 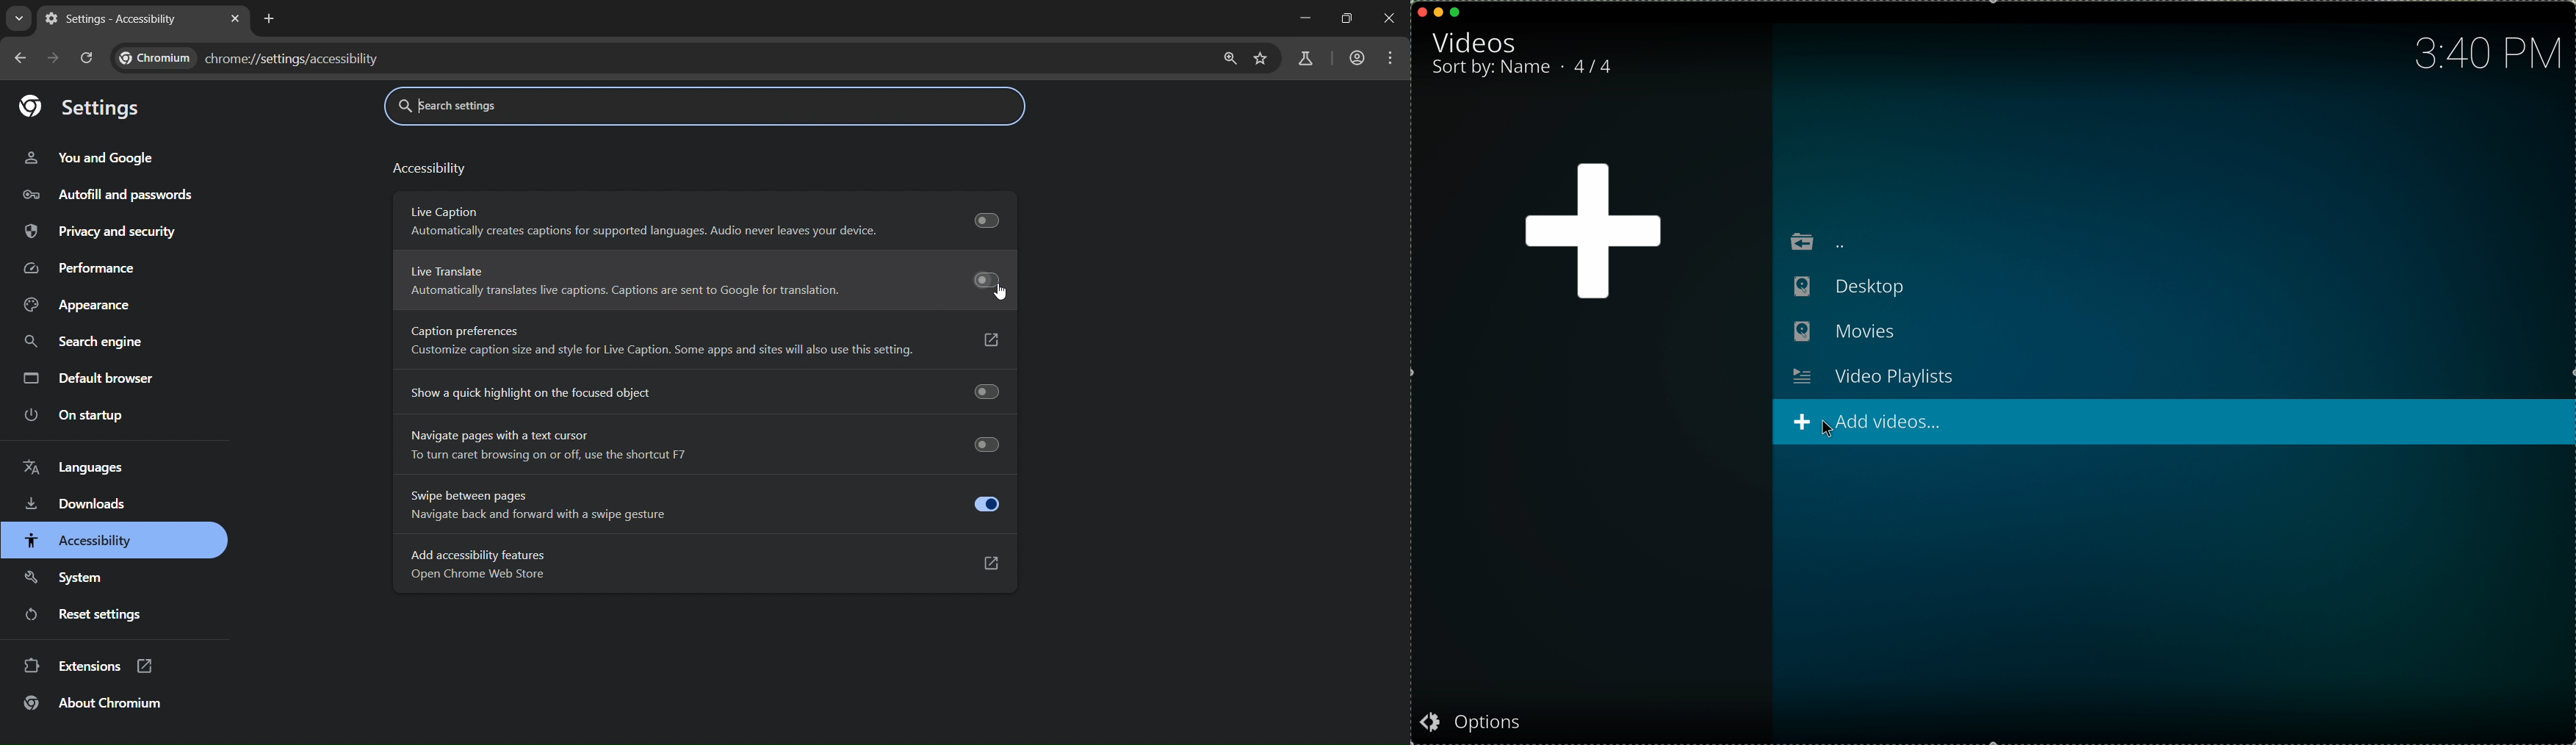 What do you see at coordinates (75, 469) in the screenshot?
I see `languages` at bounding box center [75, 469].